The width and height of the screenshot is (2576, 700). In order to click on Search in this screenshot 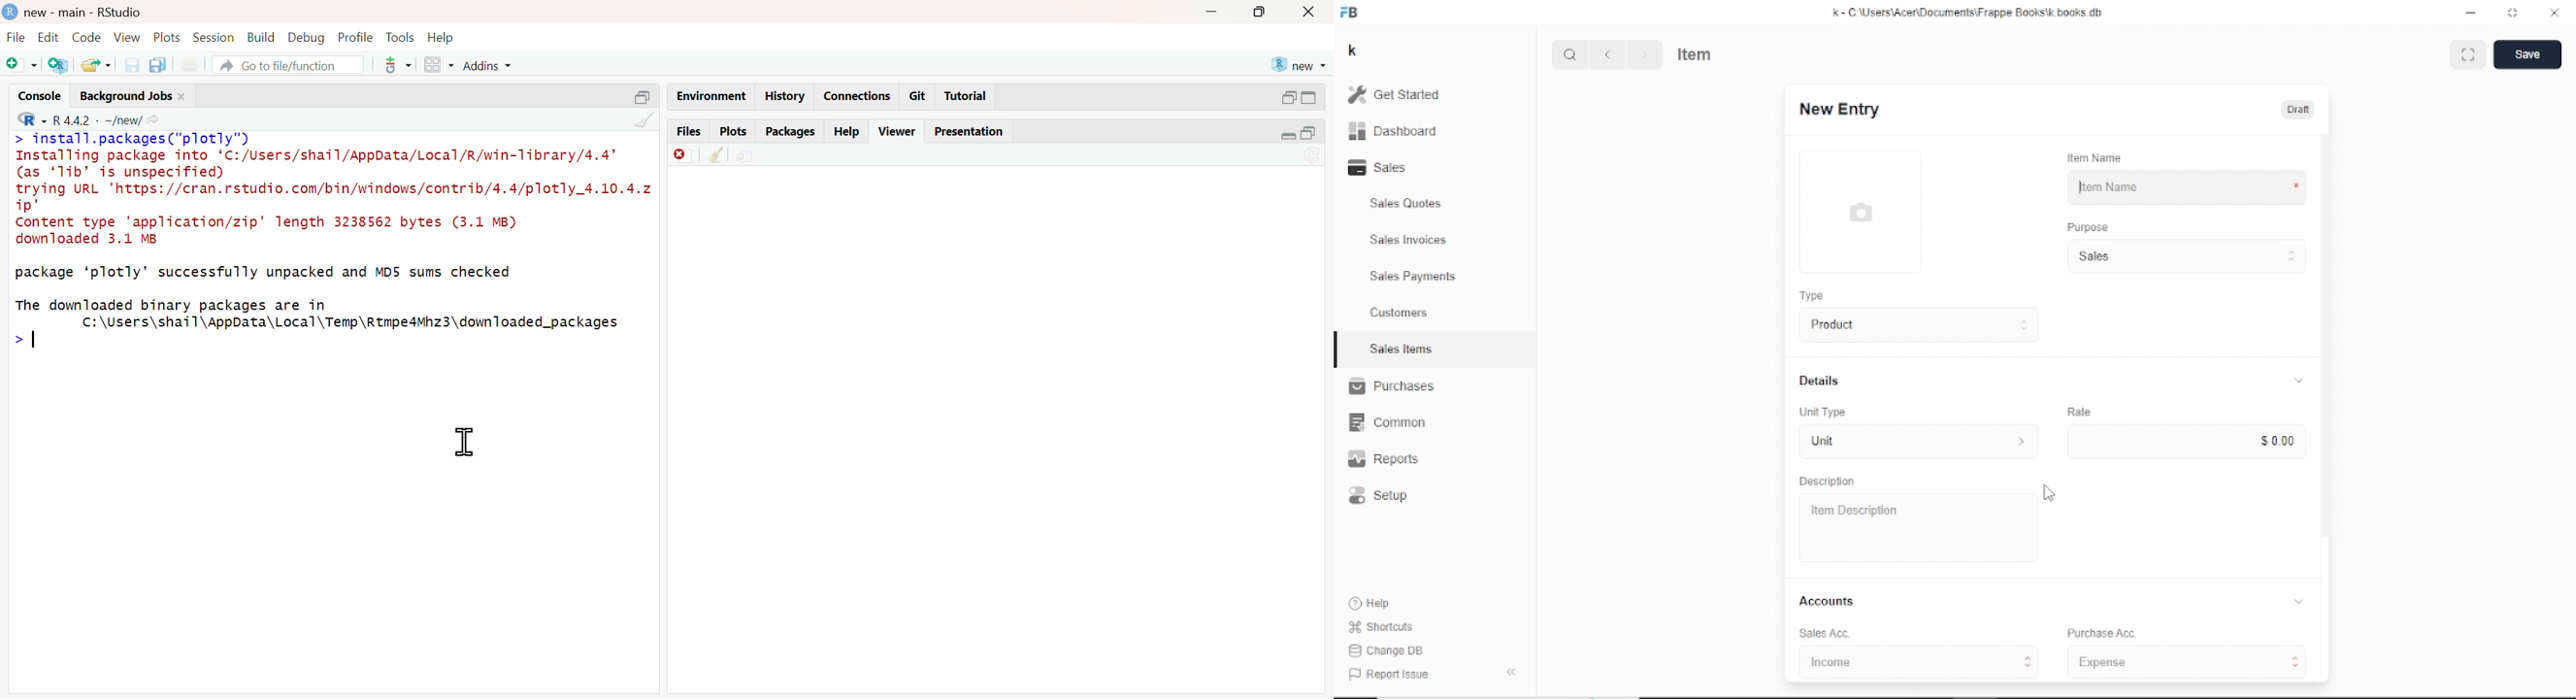, I will do `click(1570, 54)`.